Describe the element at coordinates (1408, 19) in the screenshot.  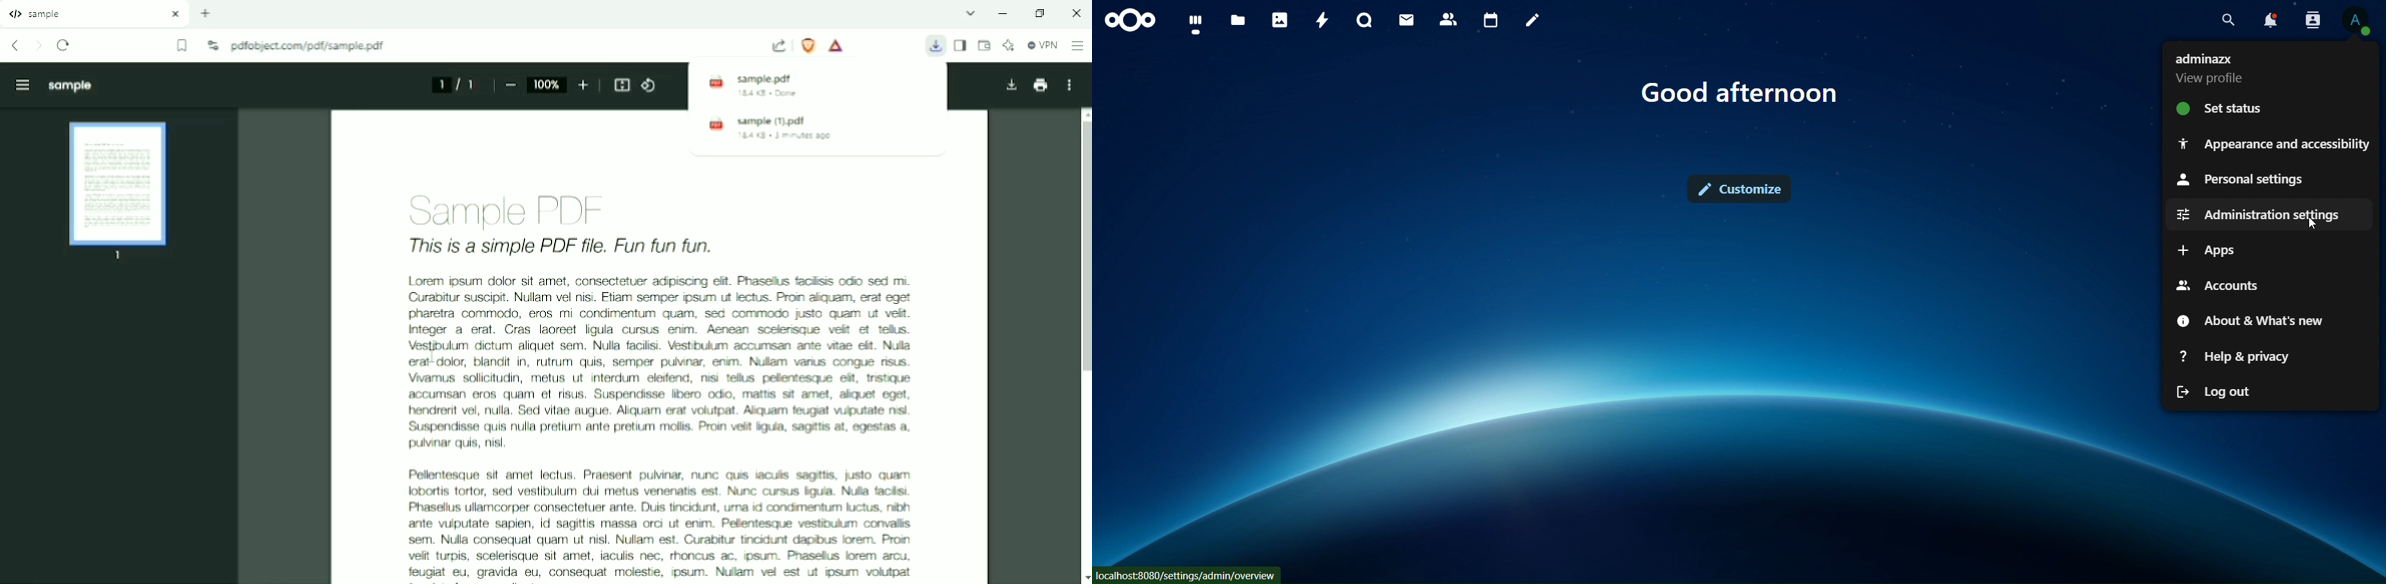
I see `mail` at that location.